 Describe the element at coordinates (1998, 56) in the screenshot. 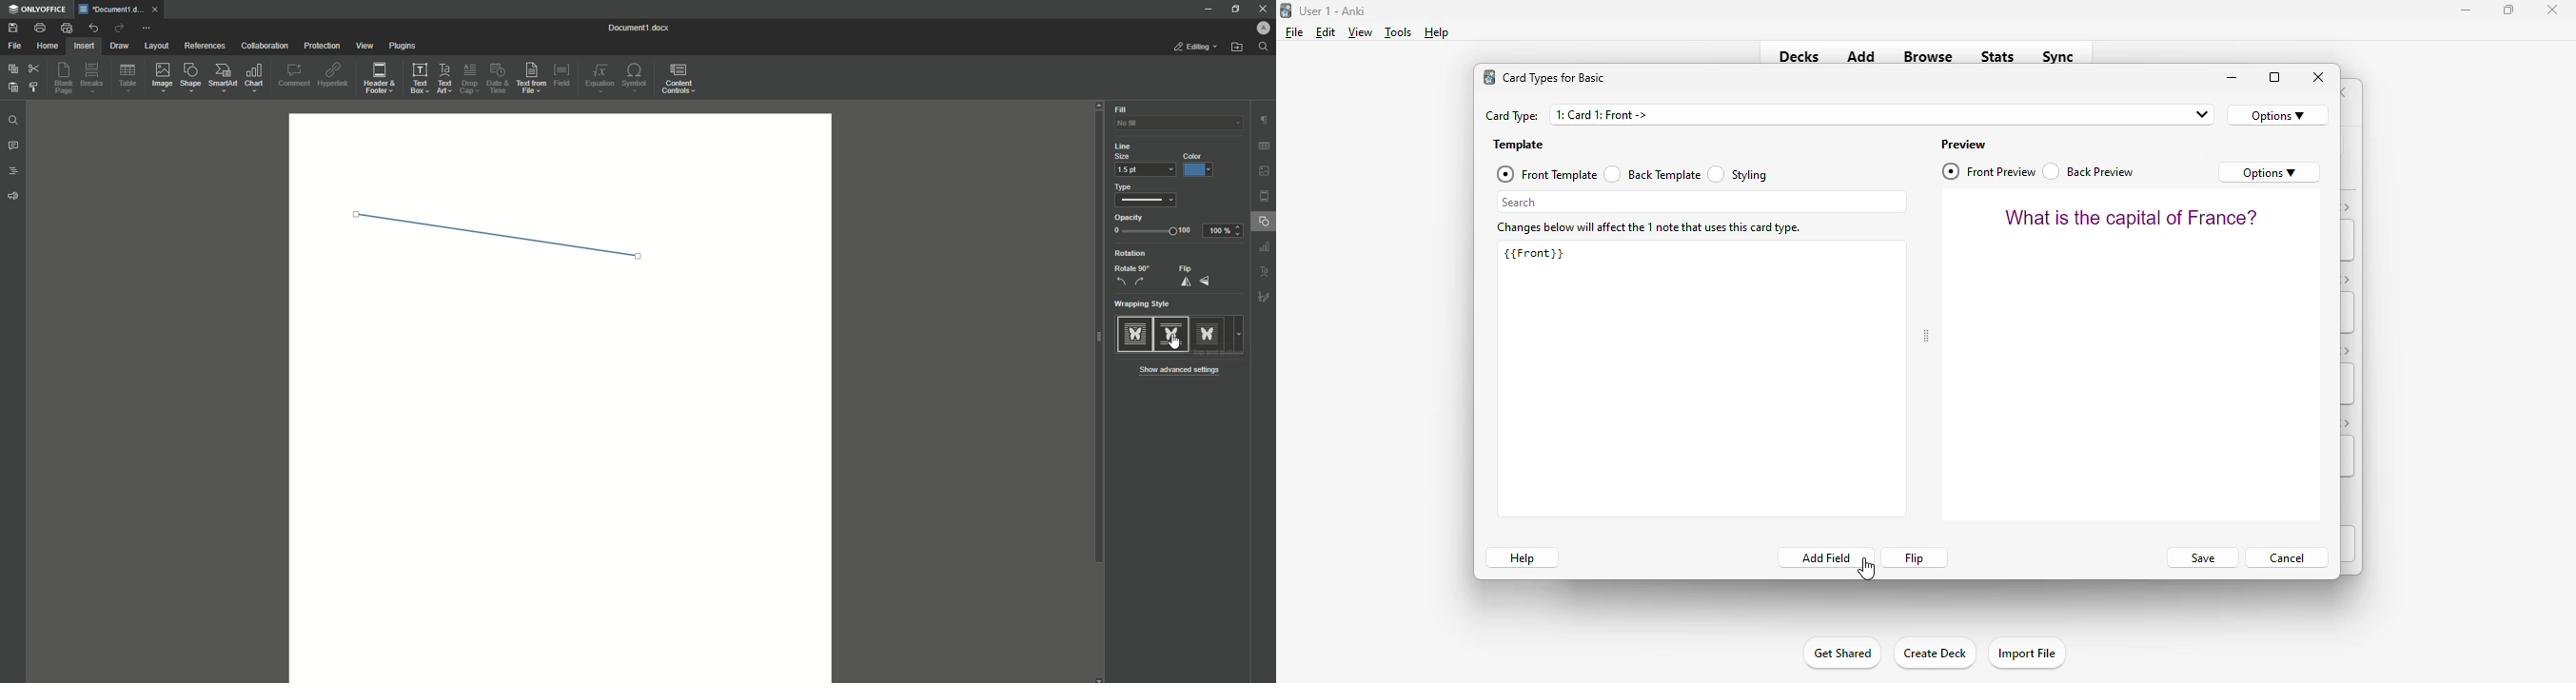

I see `stats` at that location.